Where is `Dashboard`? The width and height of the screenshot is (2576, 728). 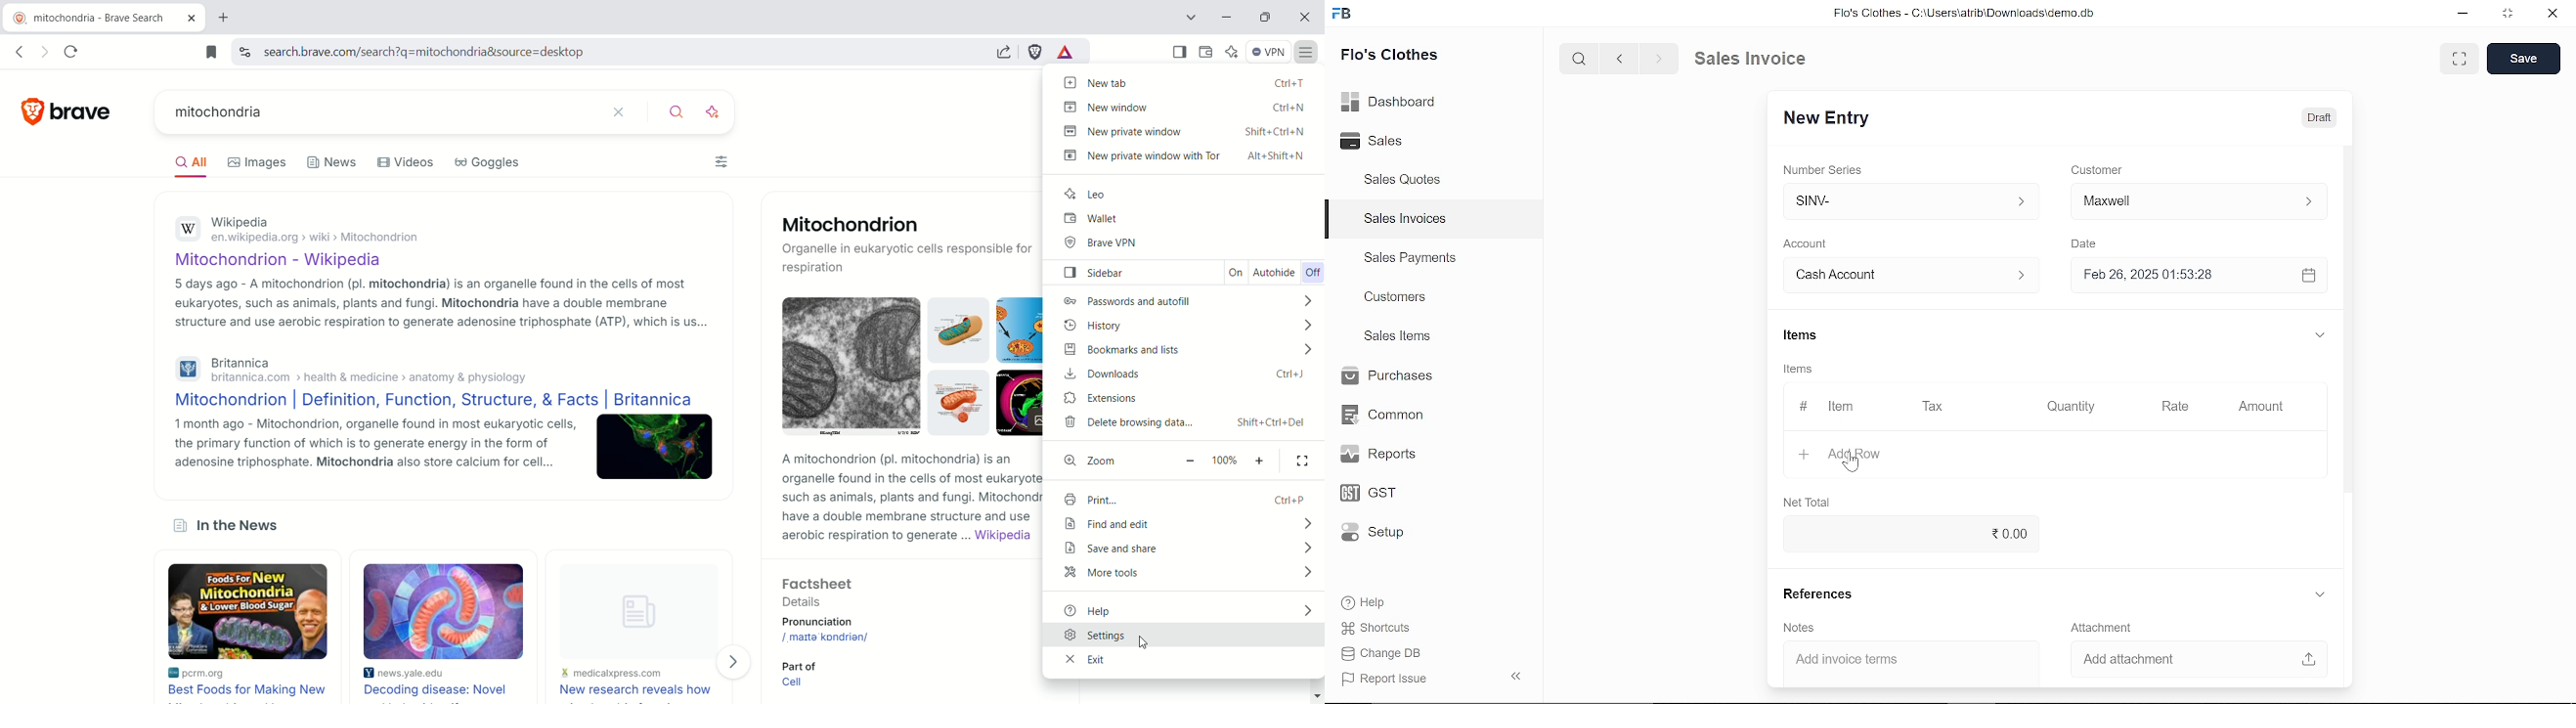 Dashboard is located at coordinates (1393, 101).